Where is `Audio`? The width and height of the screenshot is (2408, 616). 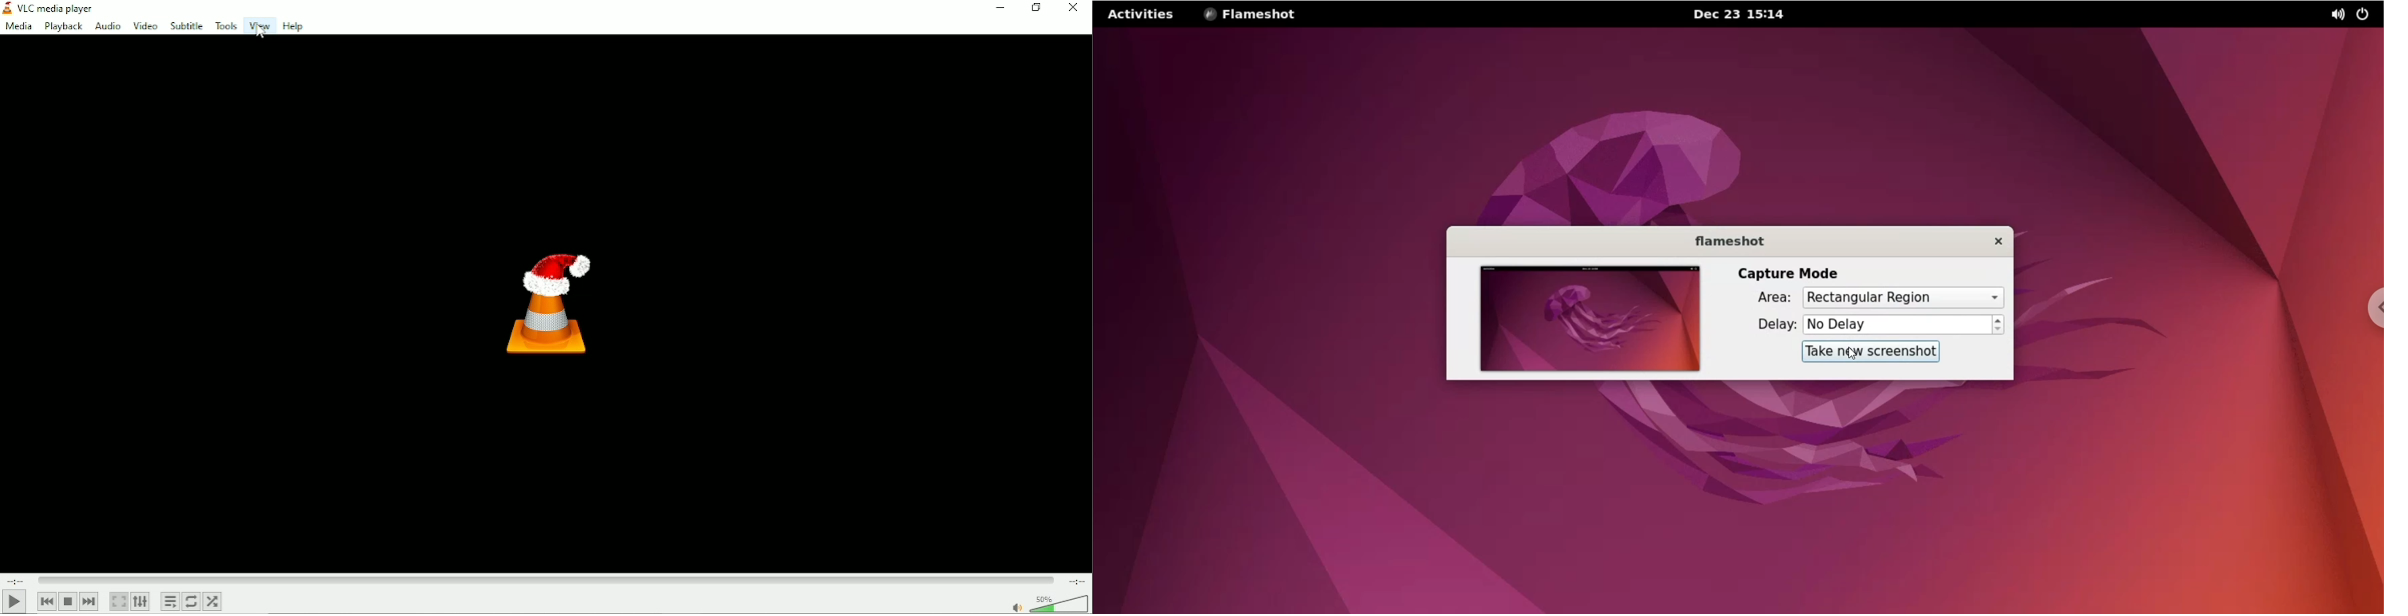 Audio is located at coordinates (107, 26).